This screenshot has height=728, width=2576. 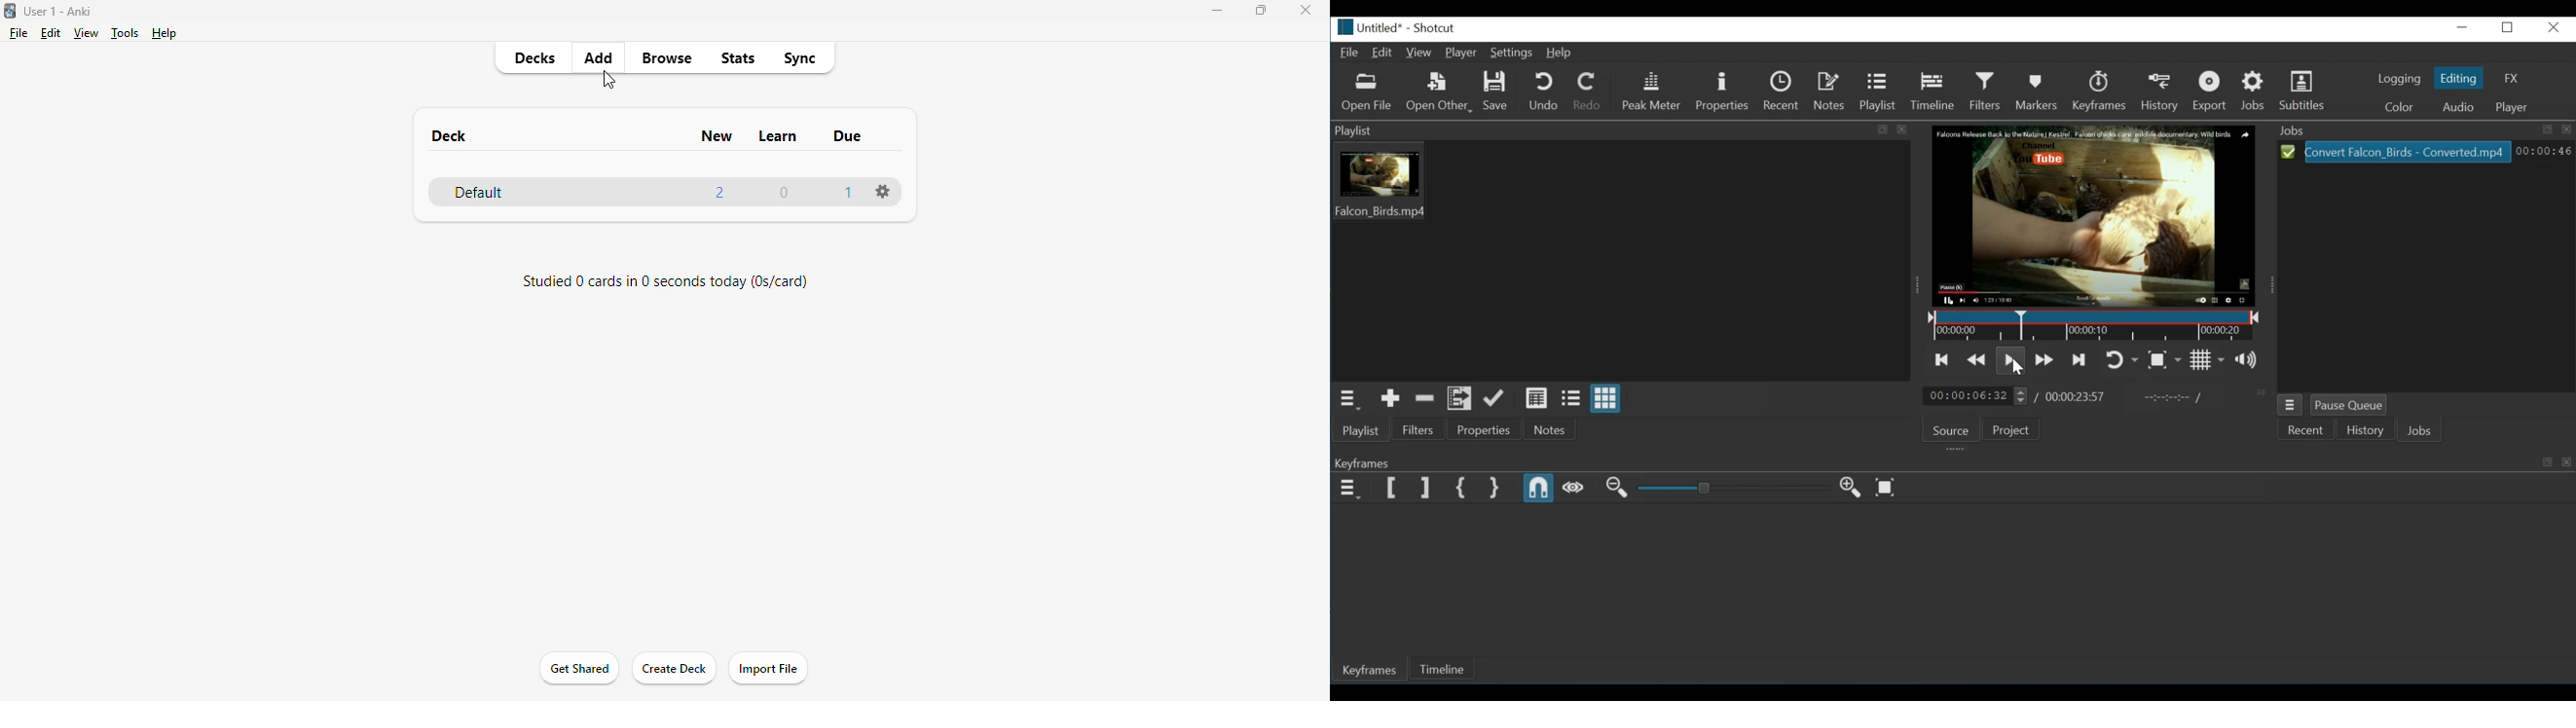 What do you see at coordinates (674, 669) in the screenshot?
I see `create deck` at bounding box center [674, 669].